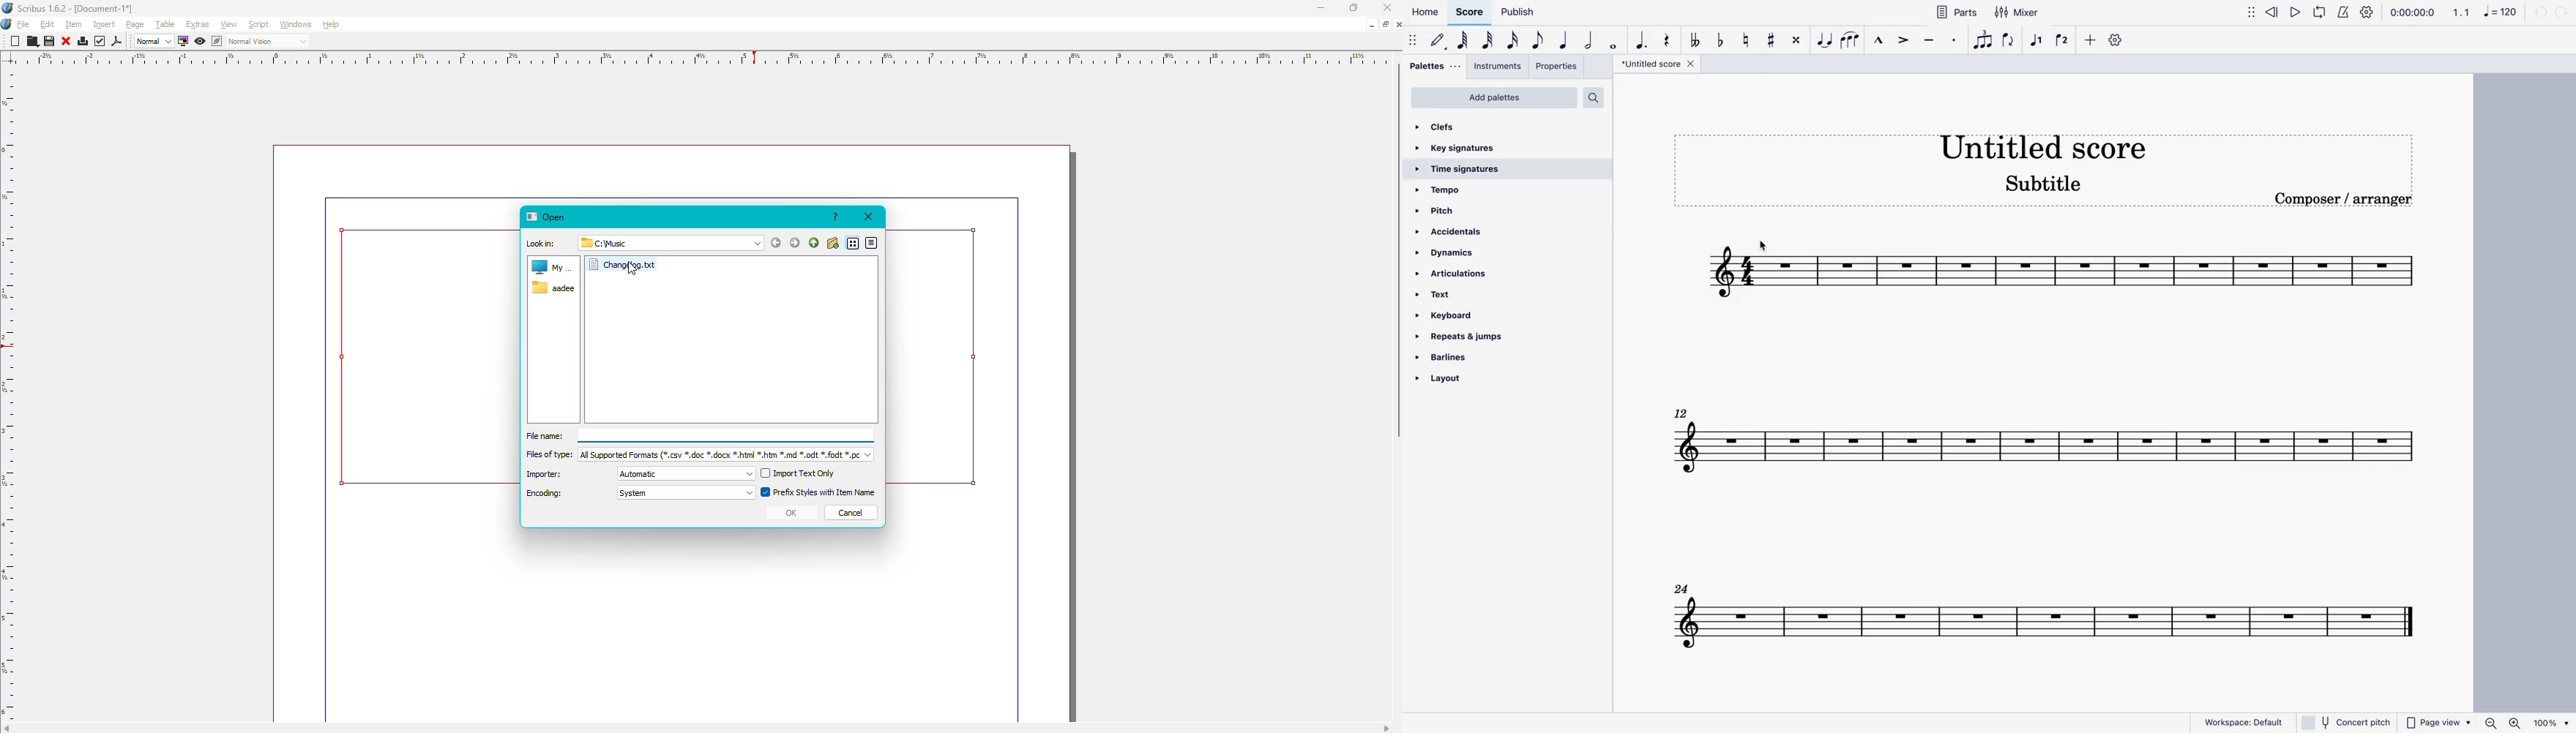  What do you see at coordinates (852, 513) in the screenshot?
I see `Cancel` at bounding box center [852, 513].